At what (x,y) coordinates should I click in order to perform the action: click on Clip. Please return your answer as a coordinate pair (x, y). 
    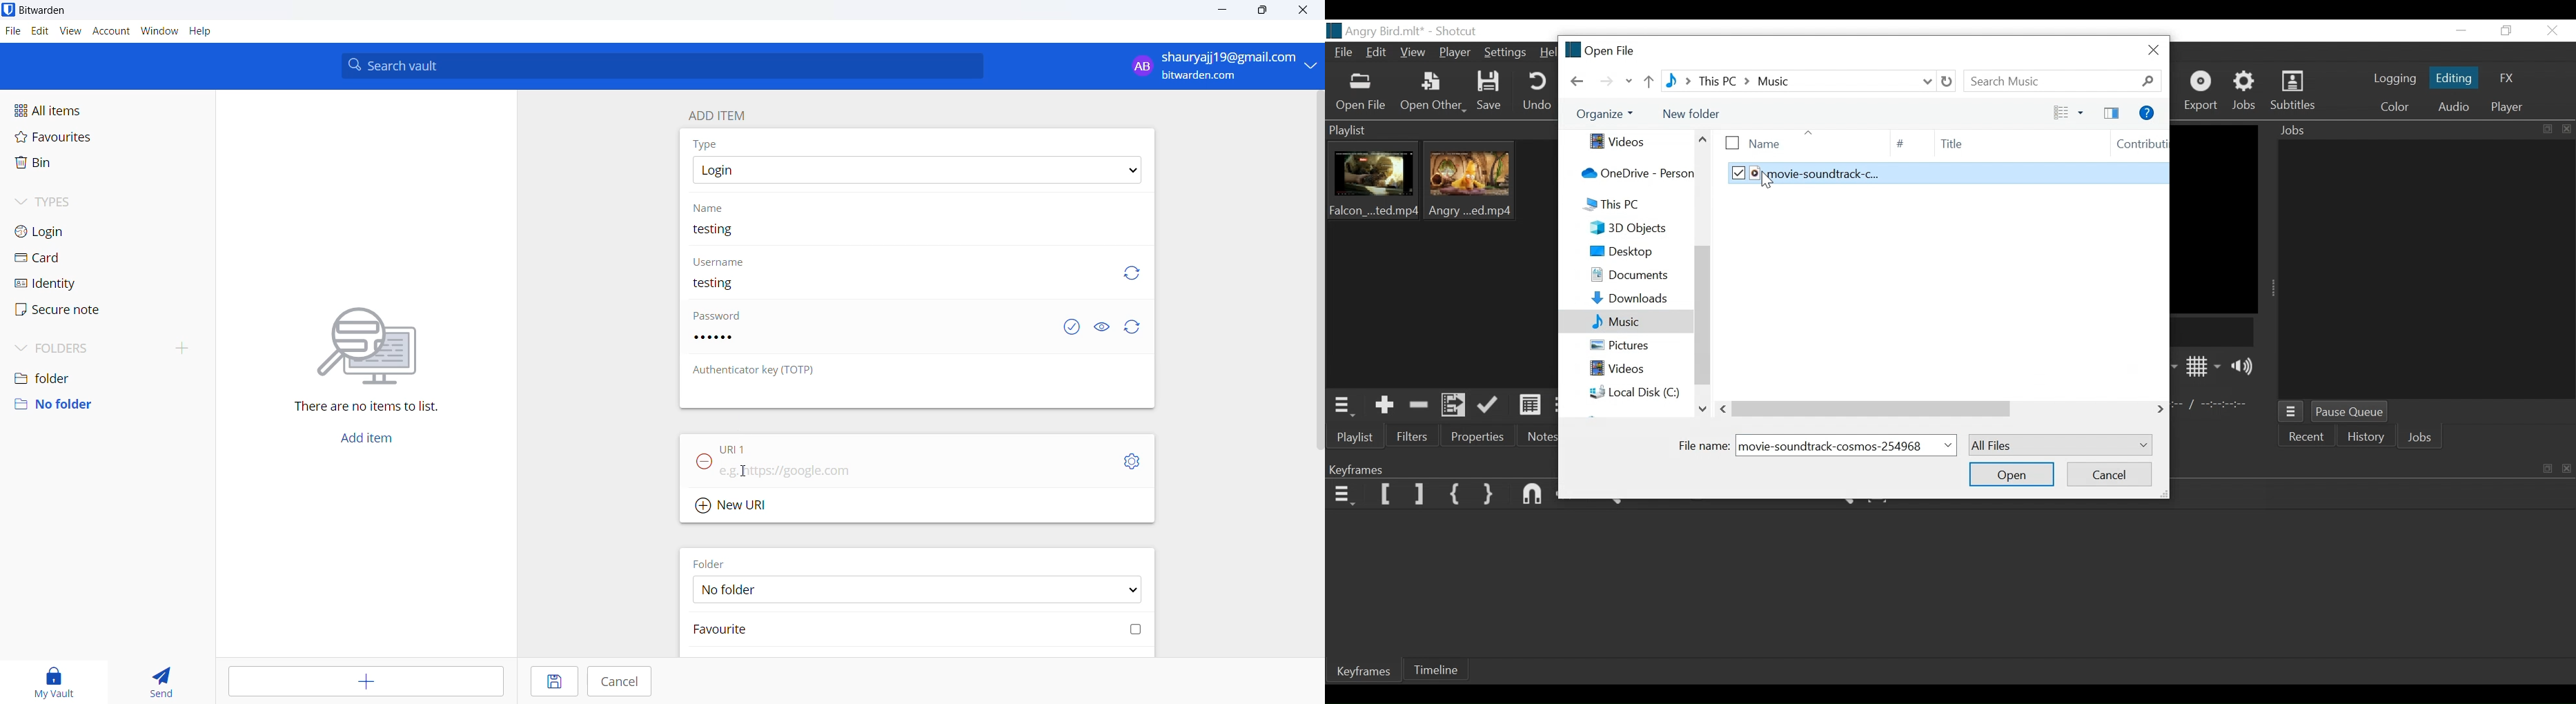
    Looking at the image, I should click on (1475, 184).